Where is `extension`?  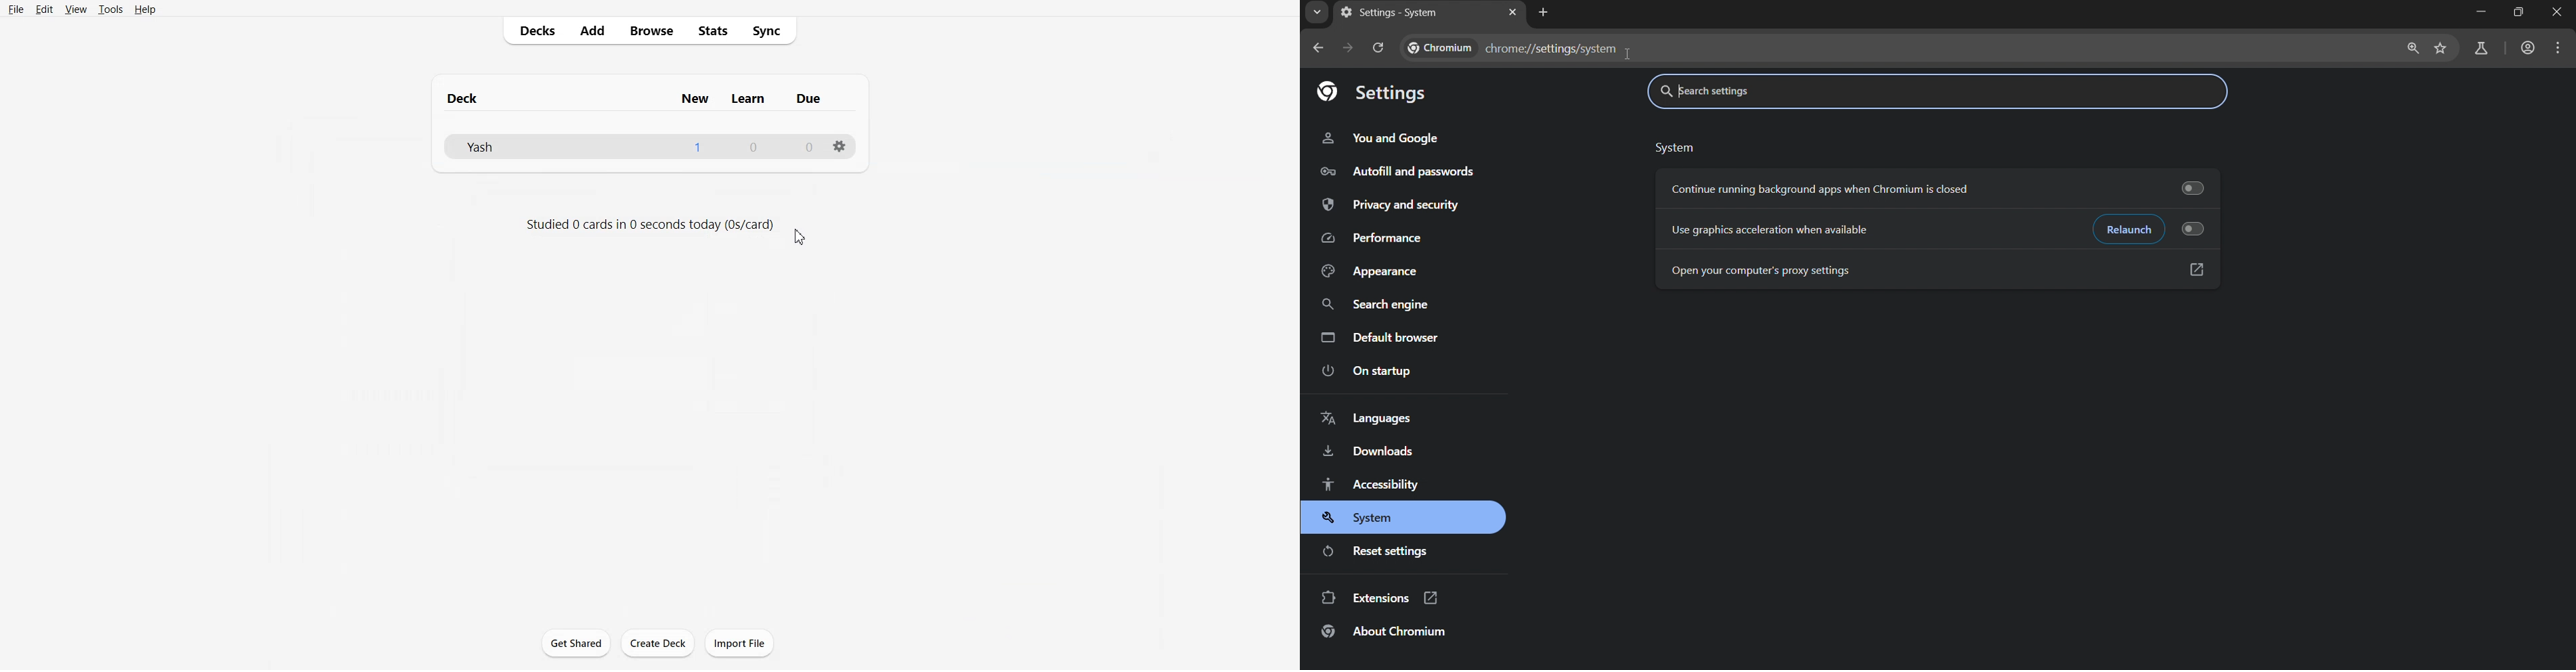 extension is located at coordinates (1379, 598).